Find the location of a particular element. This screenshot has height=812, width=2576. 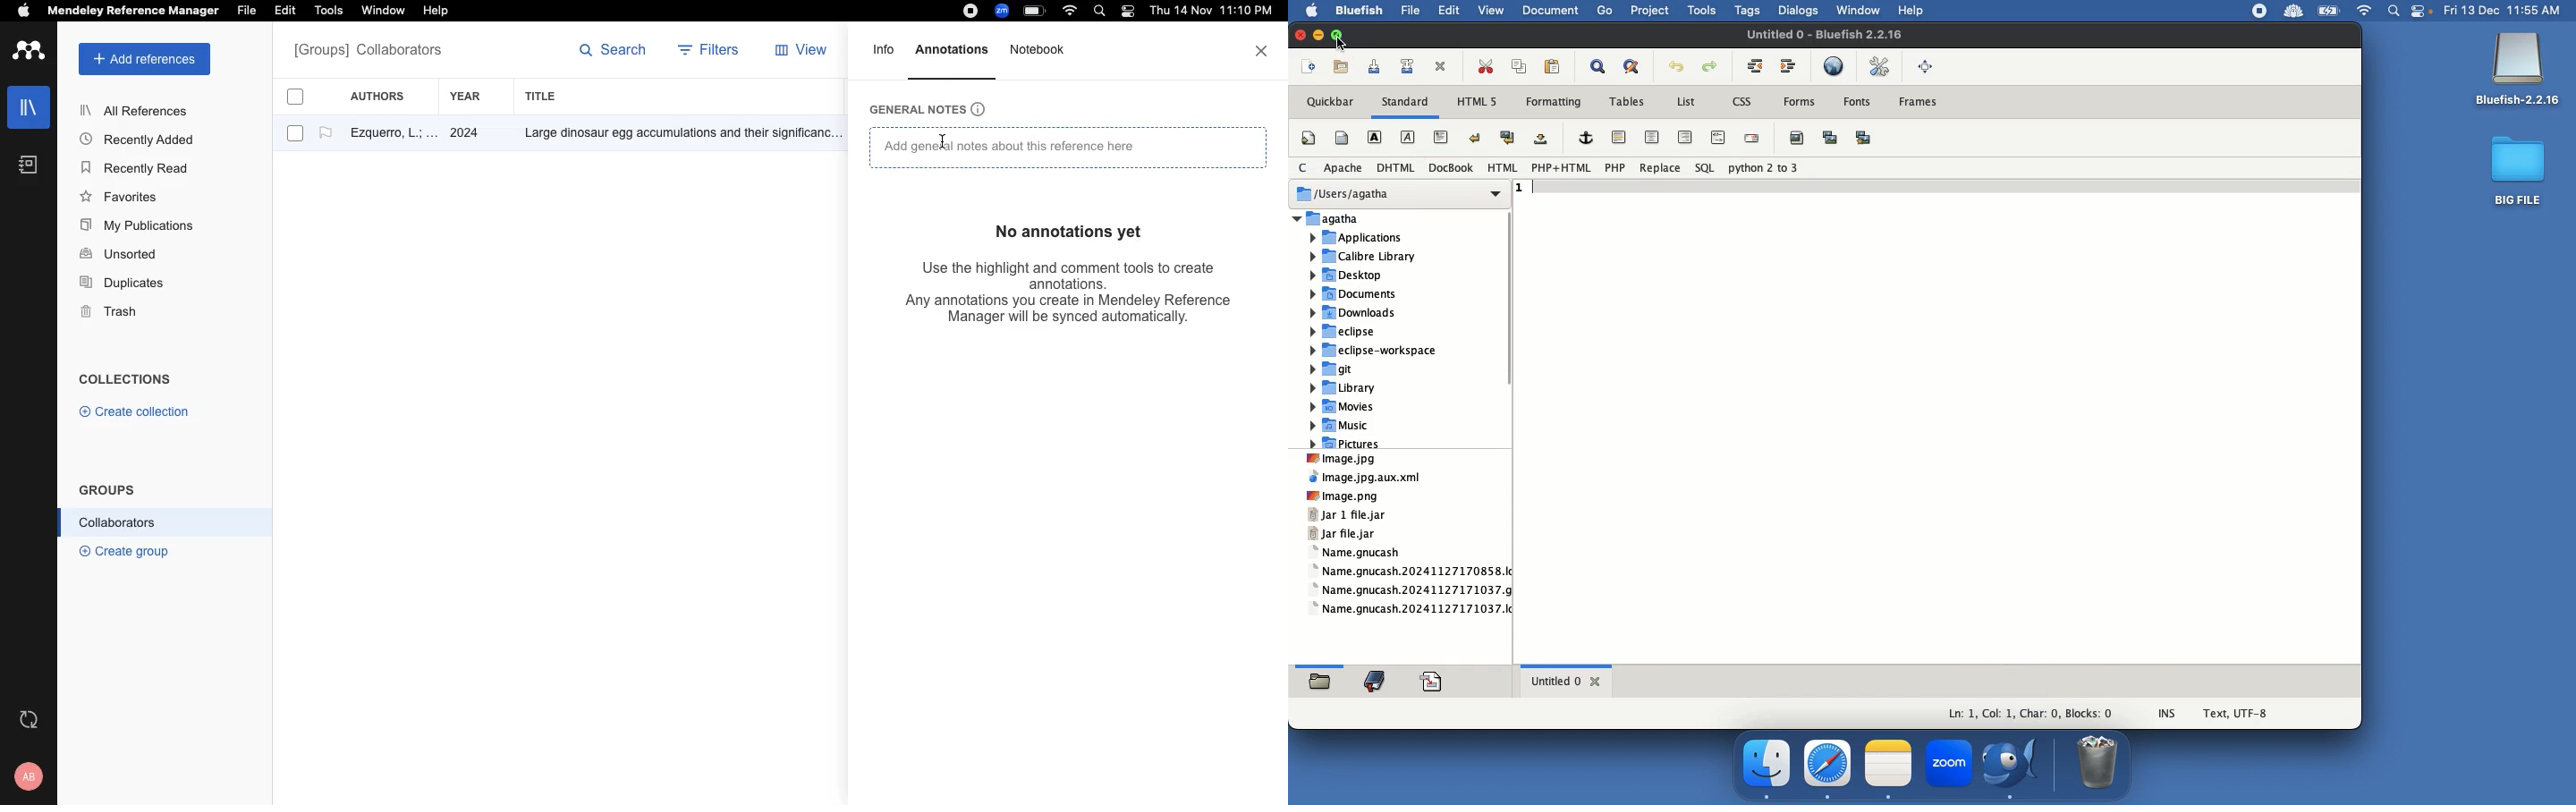

Non breaking space  is located at coordinates (1543, 140).